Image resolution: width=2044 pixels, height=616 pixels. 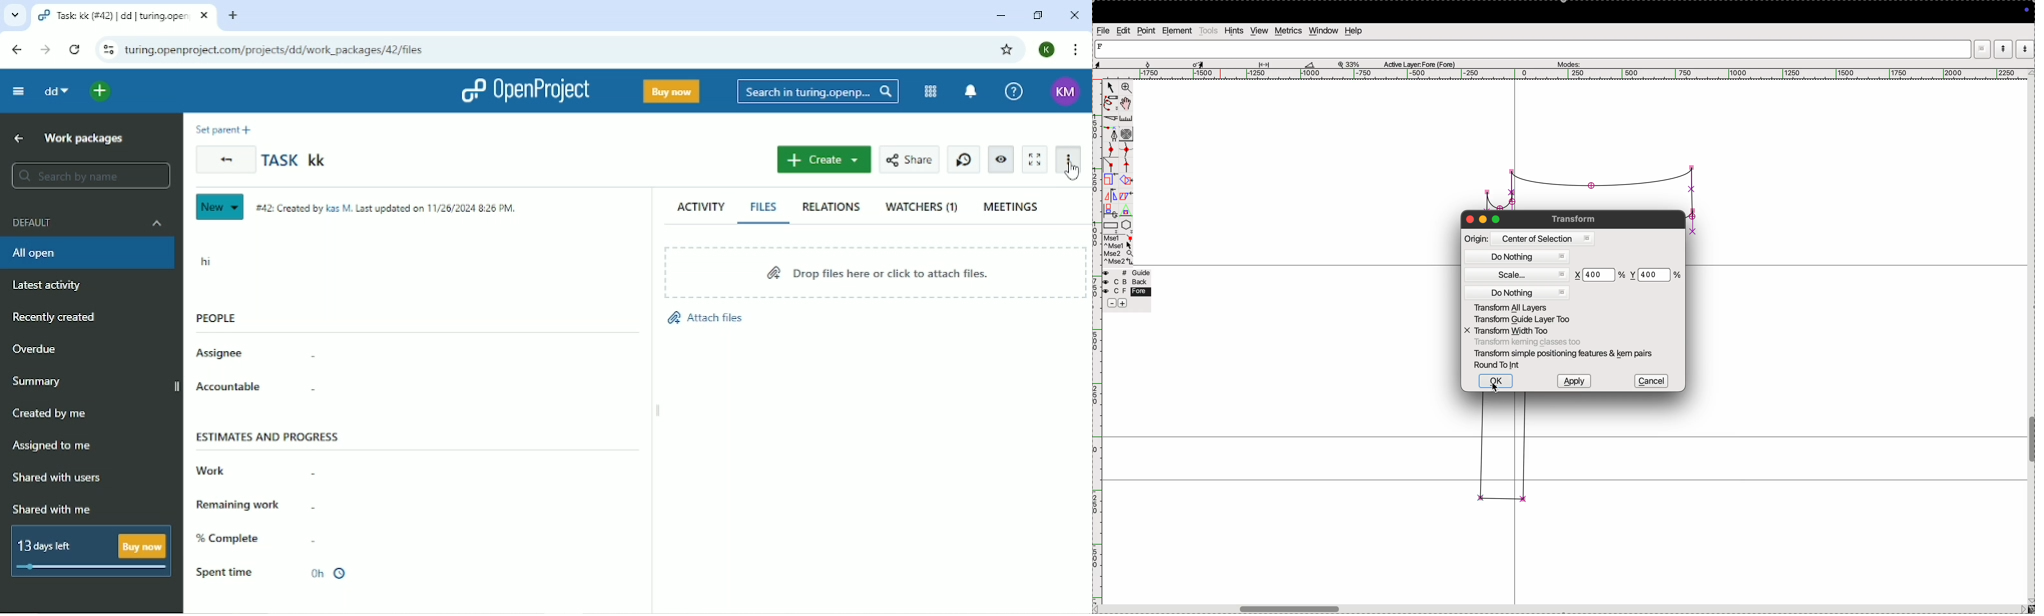 I want to click on Task: kk(#42) | dd | turing.openproject.com , so click(x=124, y=15).